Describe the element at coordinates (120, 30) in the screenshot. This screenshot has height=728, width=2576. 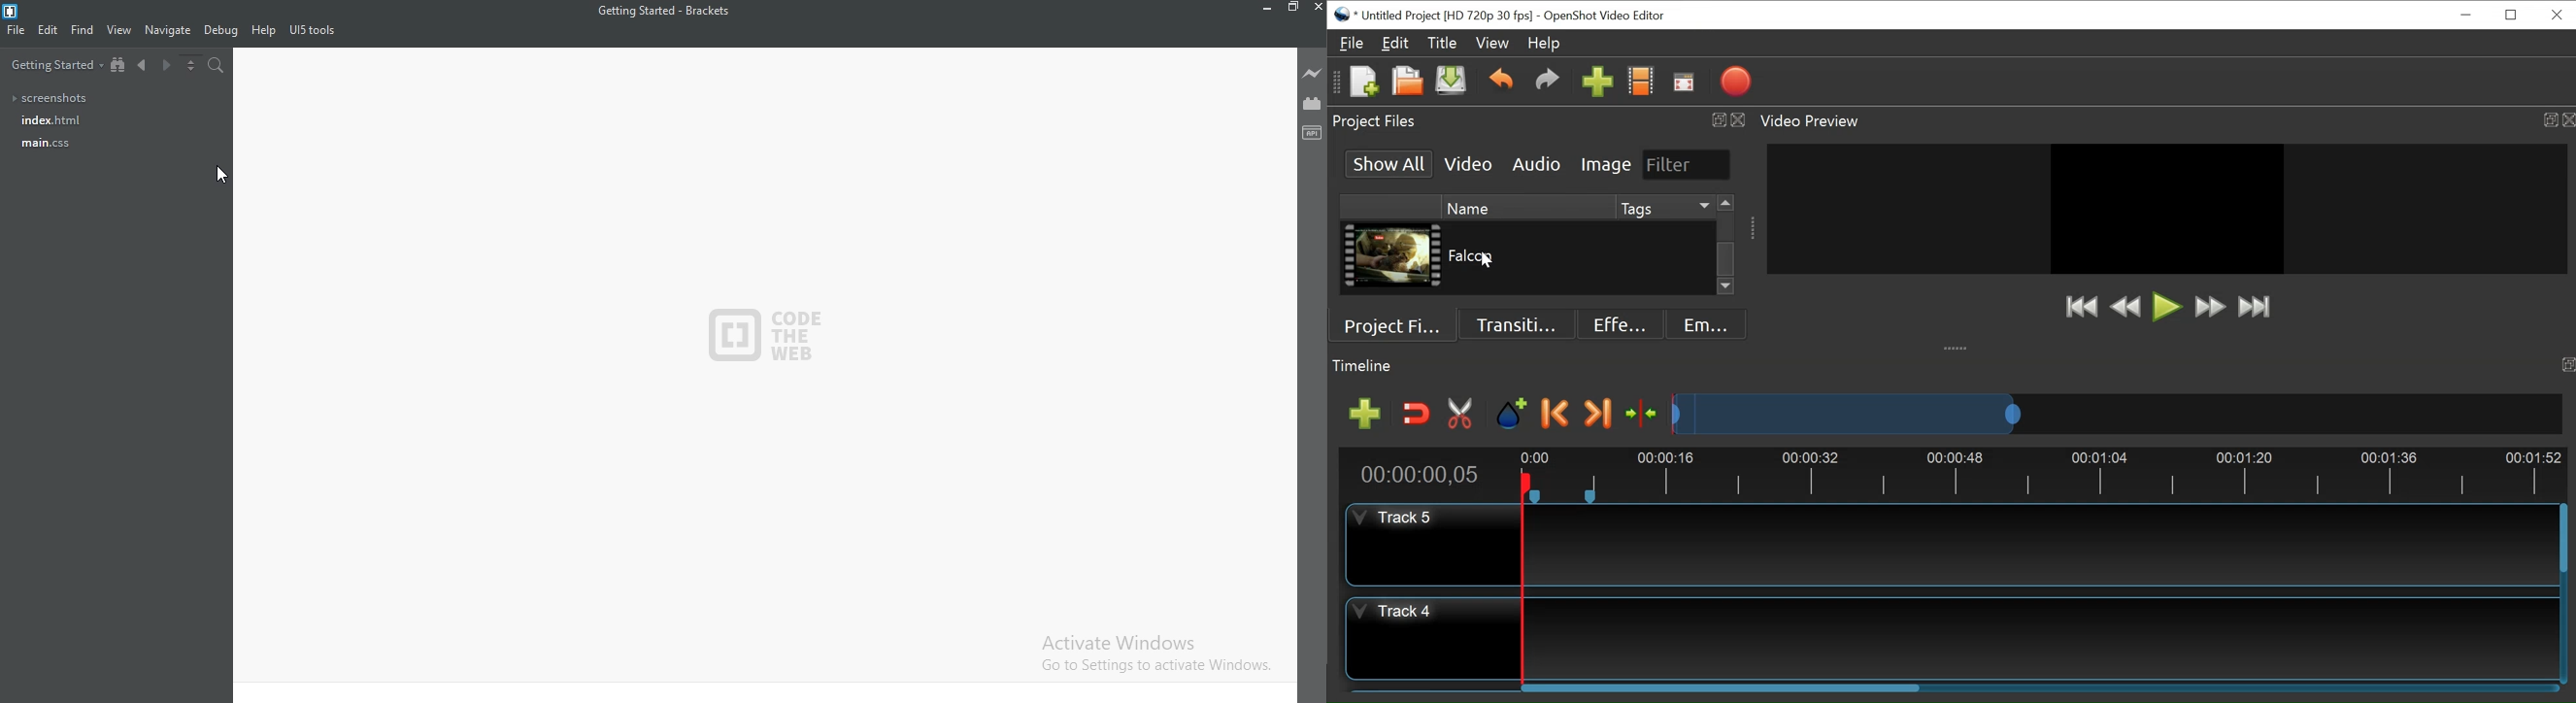
I see `View` at that location.